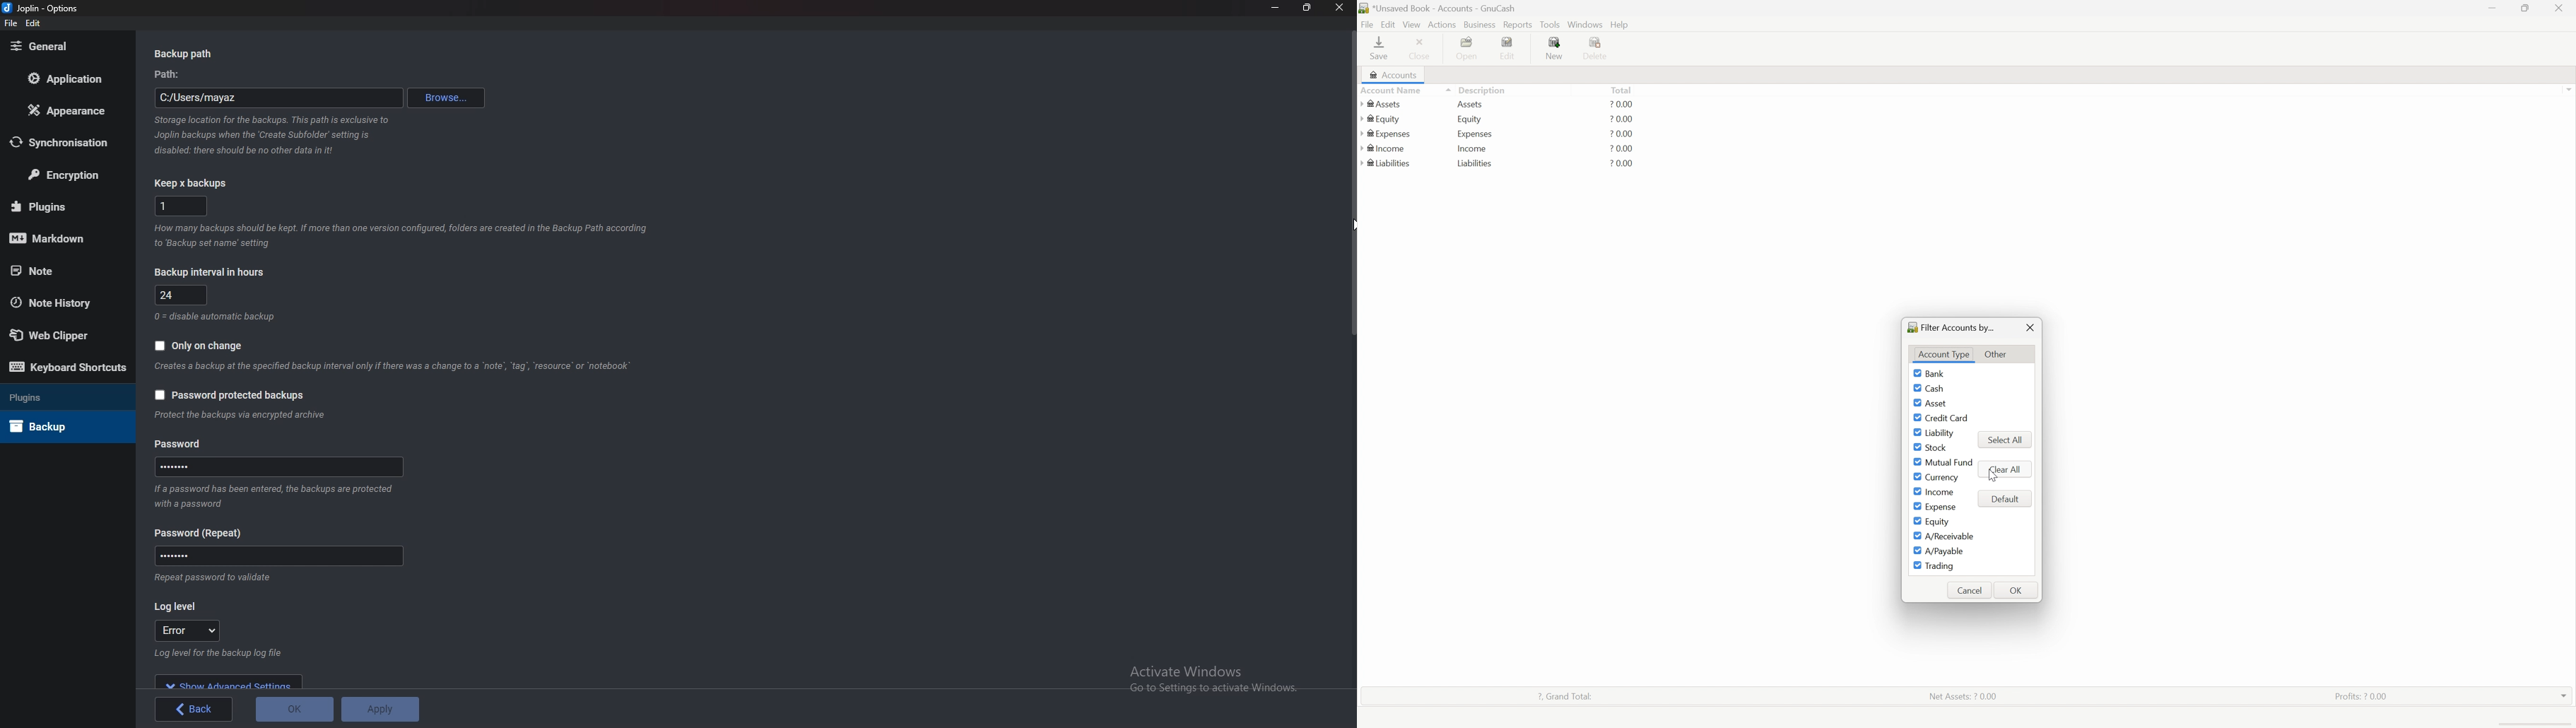  I want to click on Password, so click(203, 533).